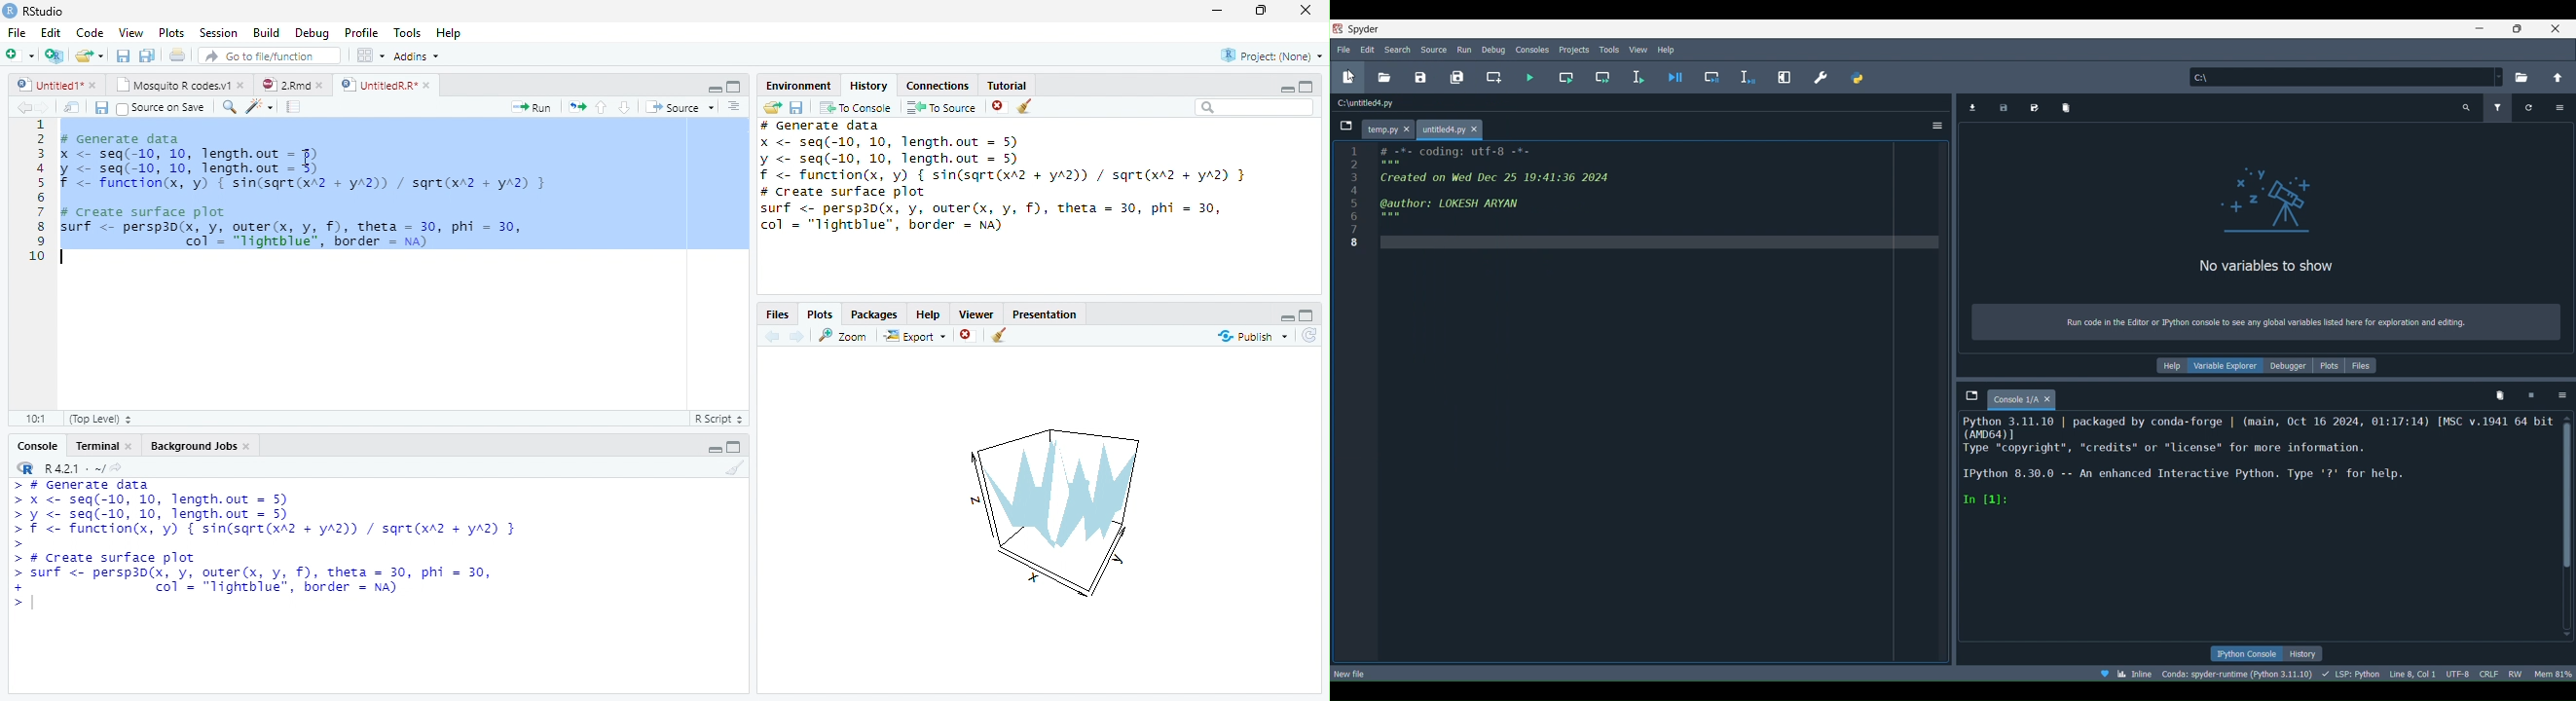  Describe the element at coordinates (779, 314) in the screenshot. I see `Files` at that location.